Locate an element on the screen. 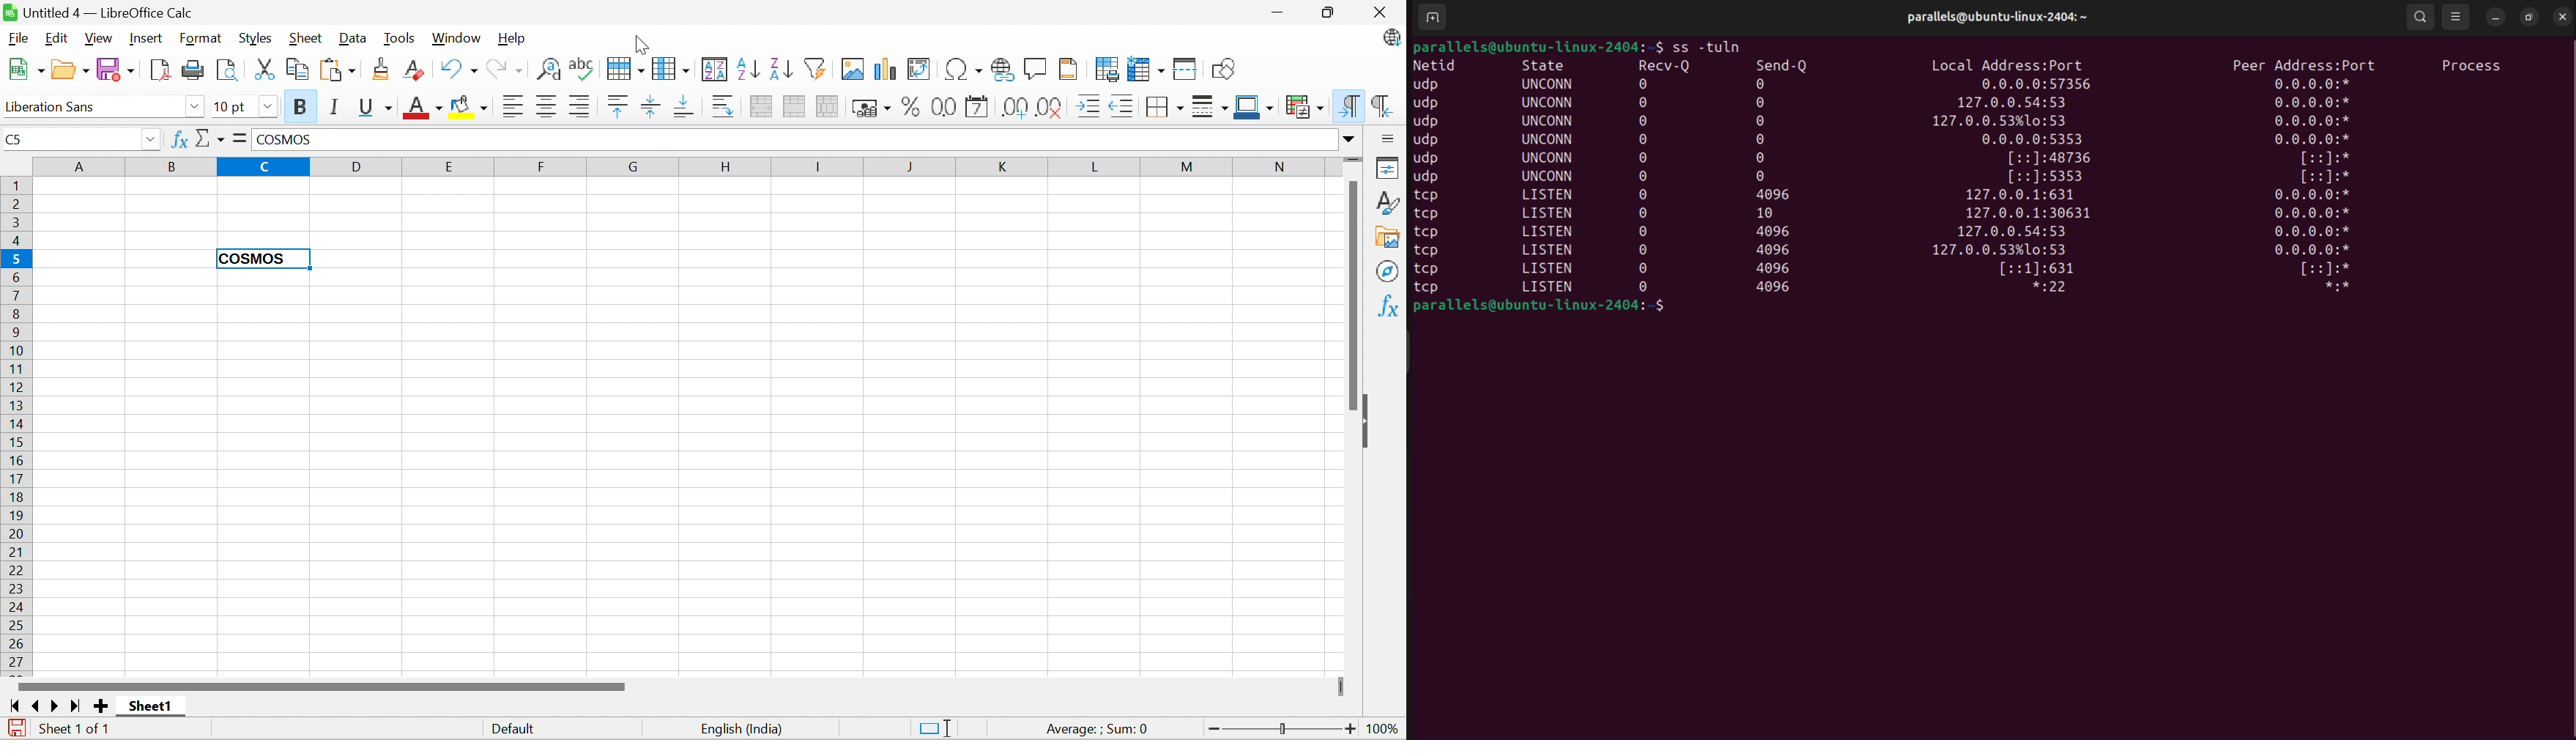  Add Decimal Place is located at coordinates (1016, 107).